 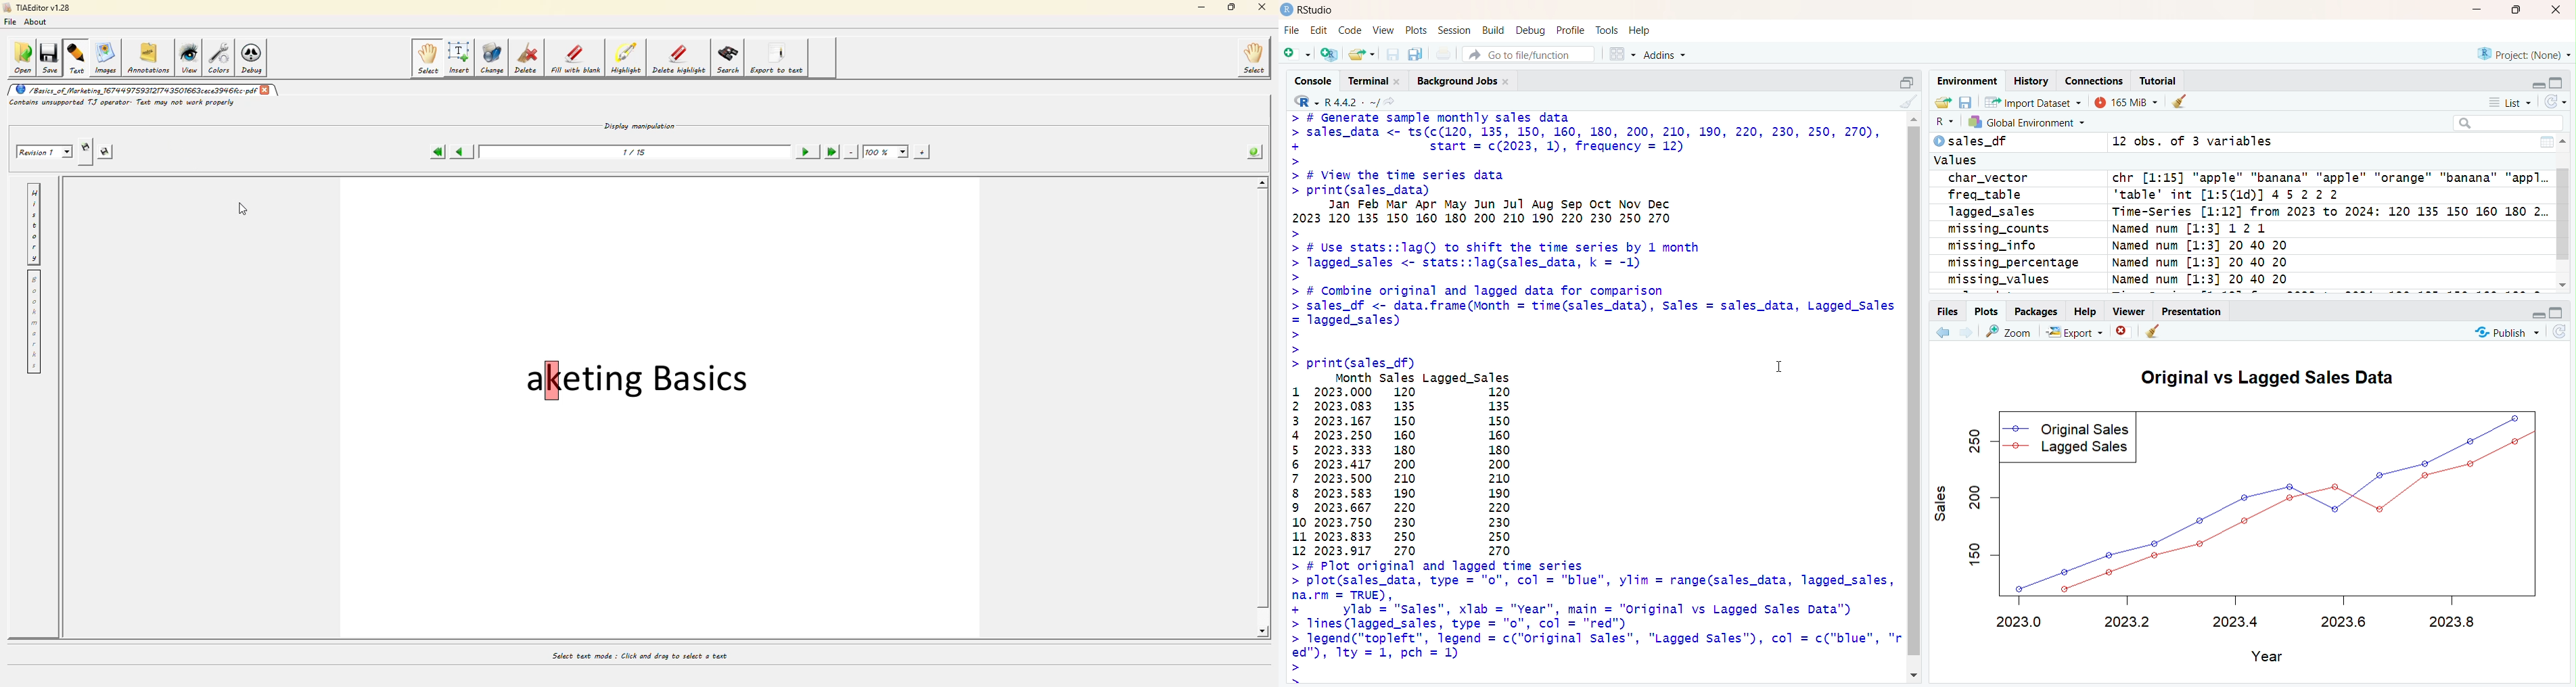 I want to click on save current document, so click(x=1394, y=55).